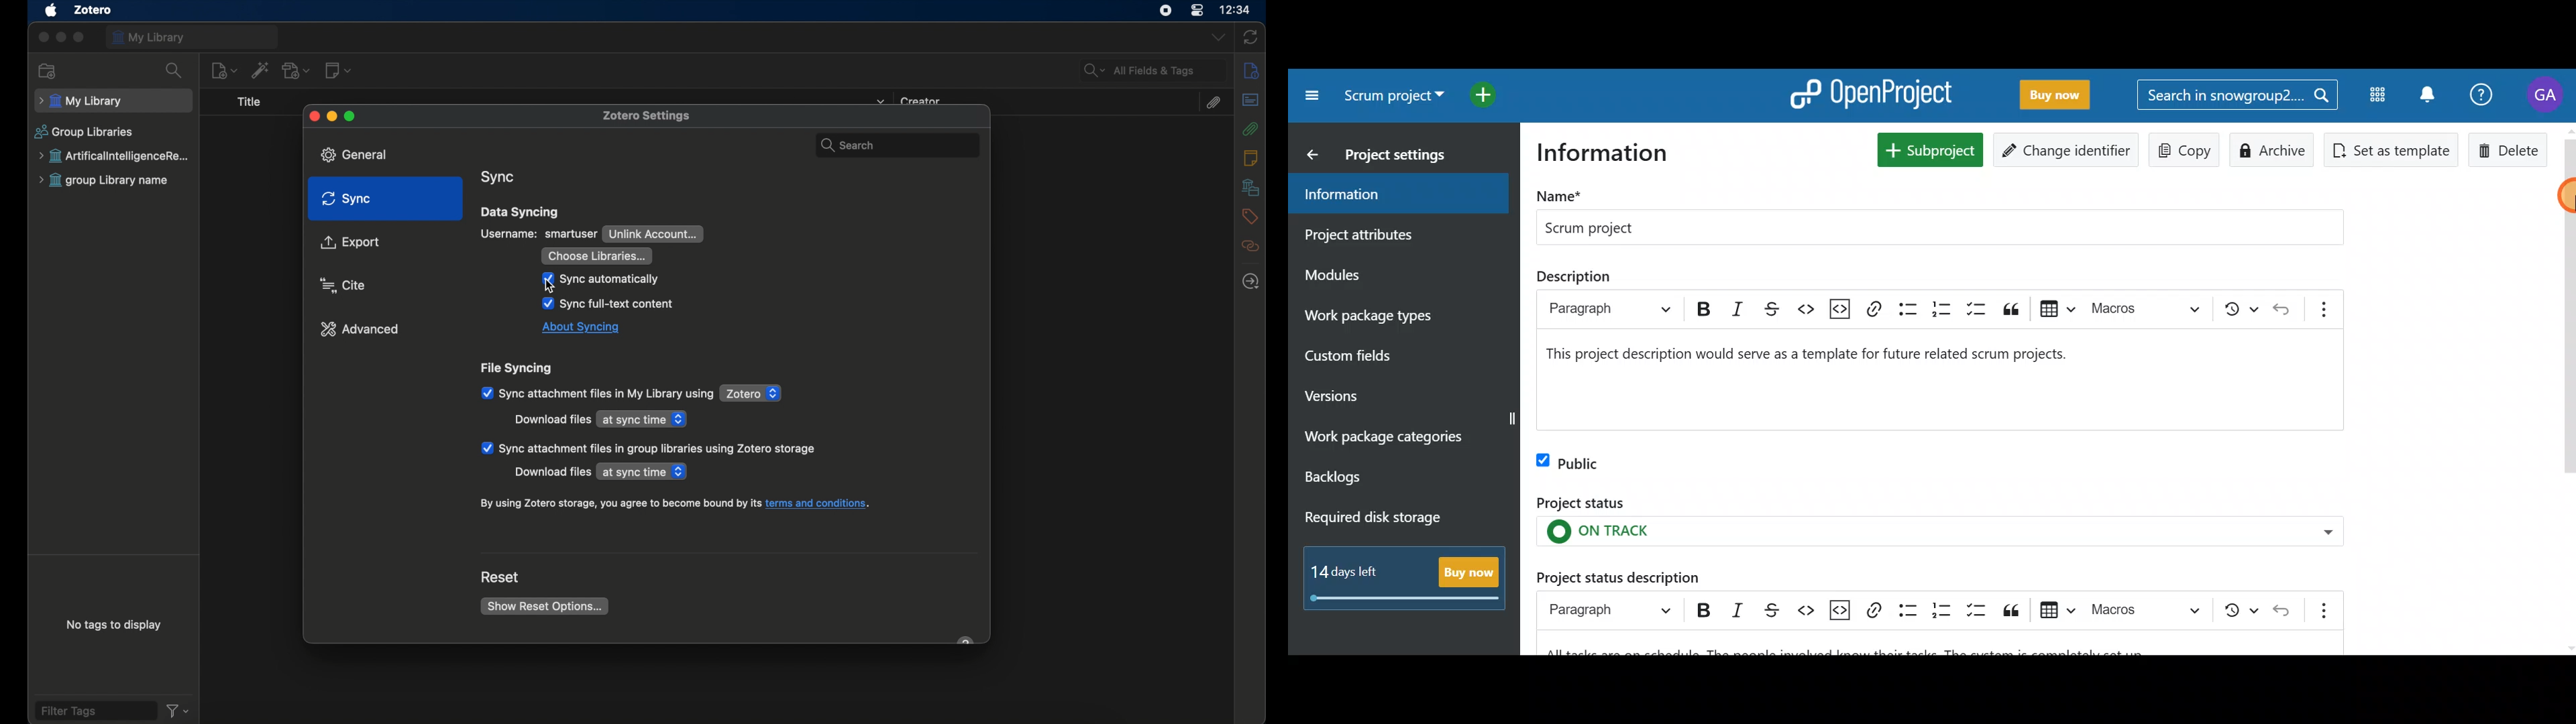 The image size is (2576, 728). Describe the element at coordinates (2240, 308) in the screenshot. I see `show  local modifications` at that location.